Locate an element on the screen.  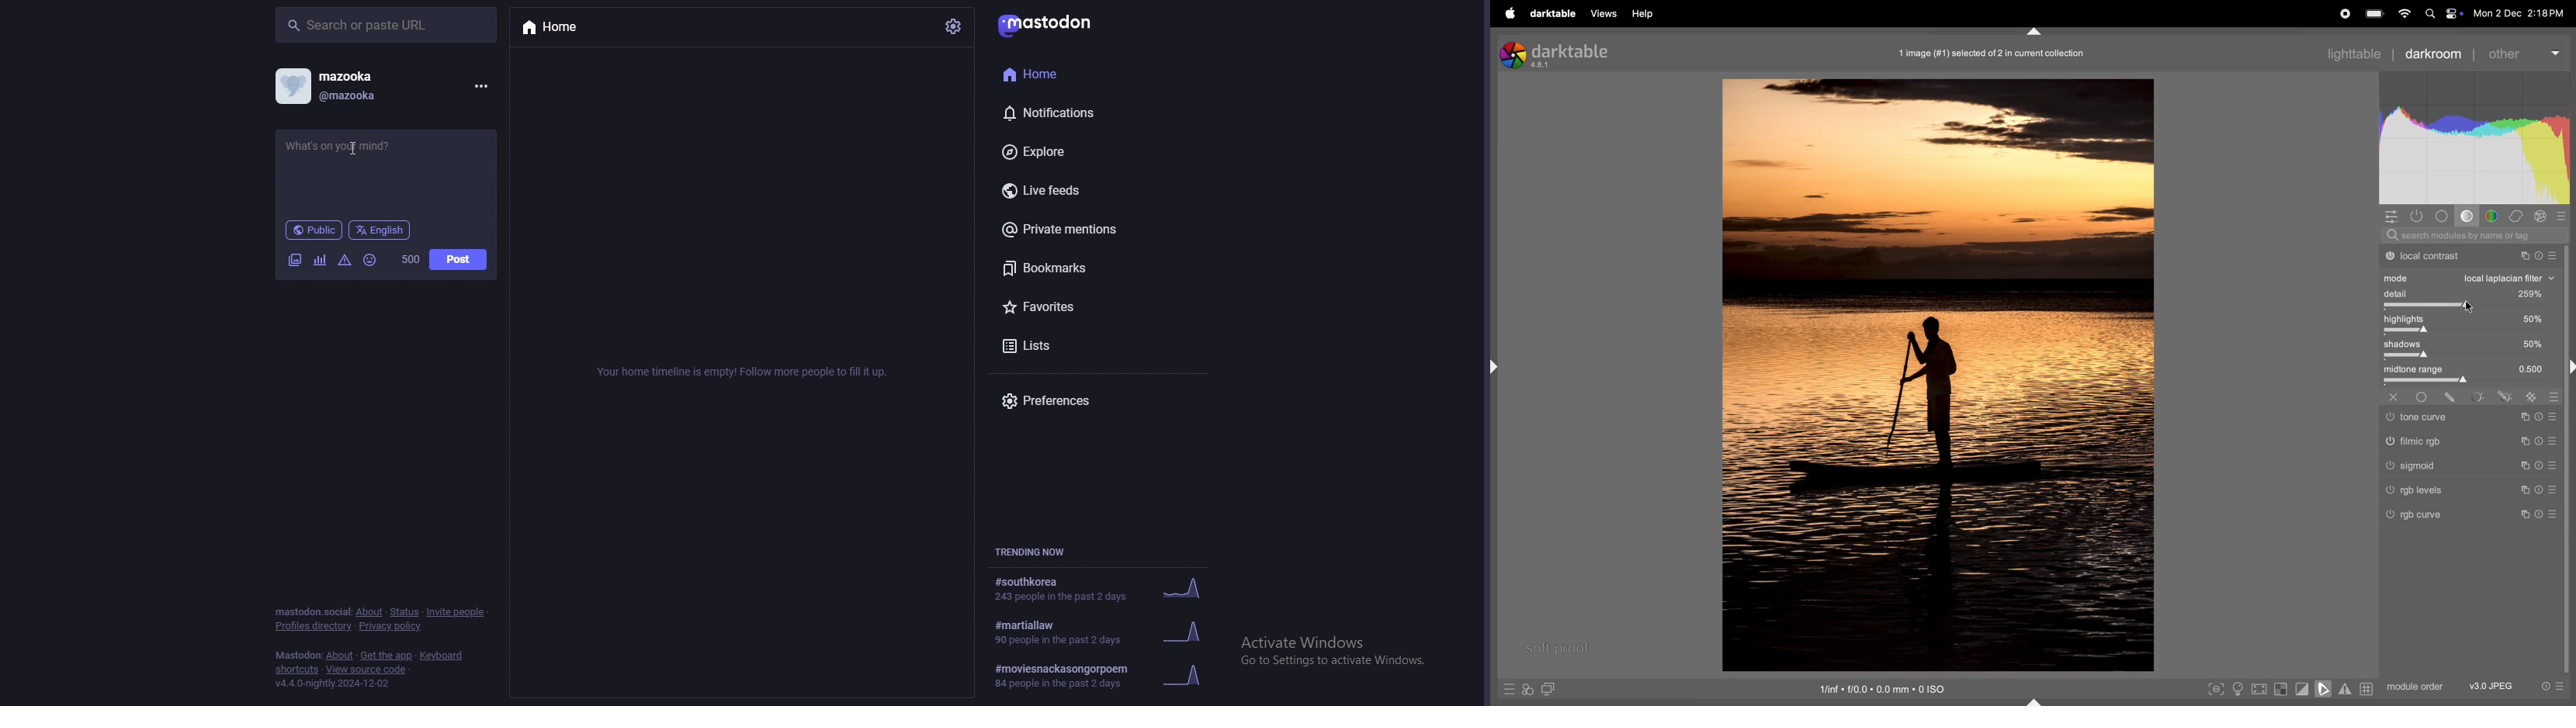
toggle clipping indication is located at coordinates (2302, 688).